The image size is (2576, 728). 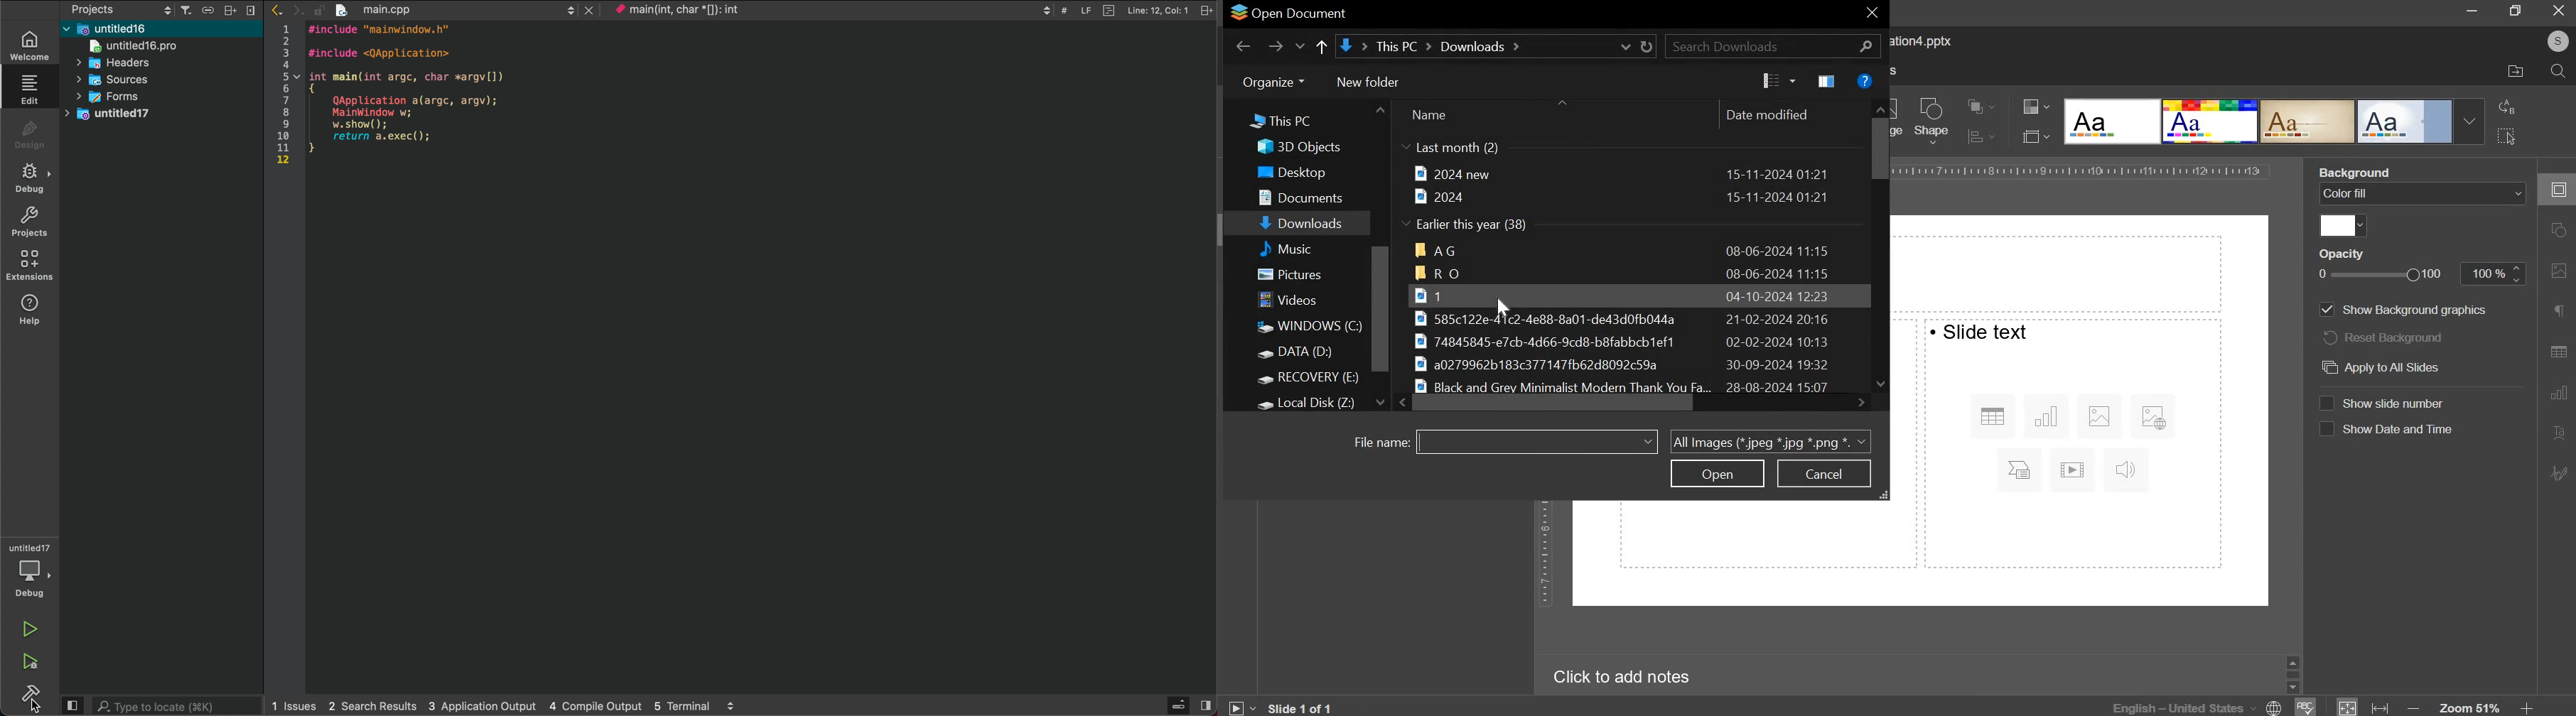 What do you see at coordinates (2526, 707) in the screenshot?
I see `increase zoom` at bounding box center [2526, 707].